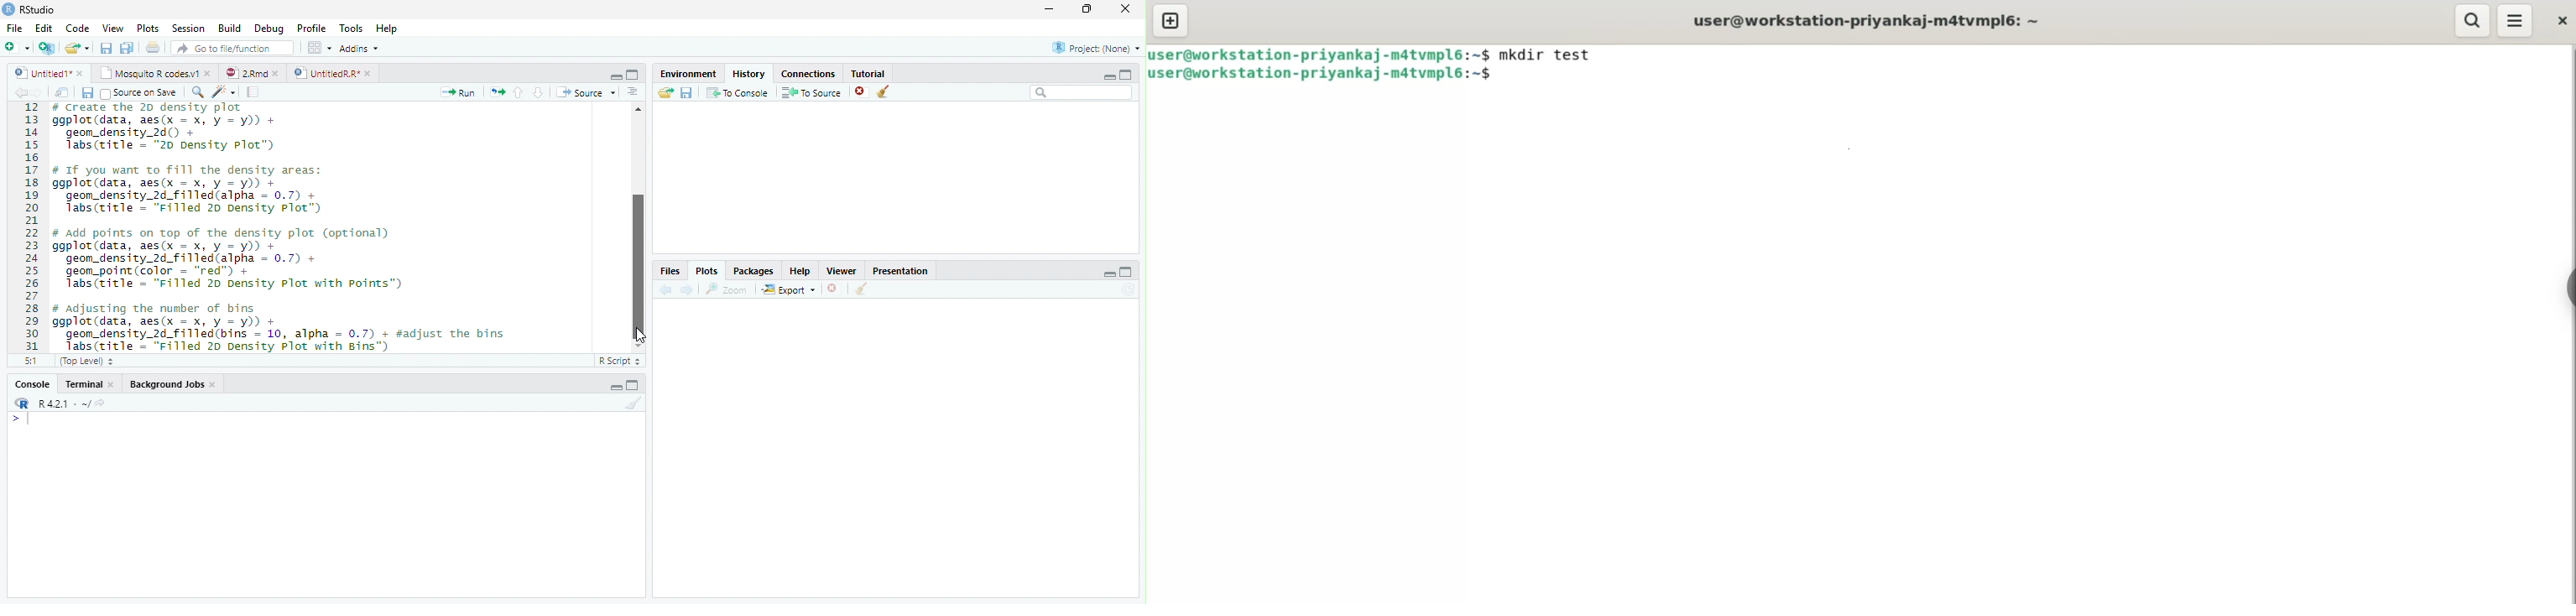 The height and width of the screenshot is (616, 2576). Describe the element at coordinates (1126, 74) in the screenshot. I see `maximize` at that location.